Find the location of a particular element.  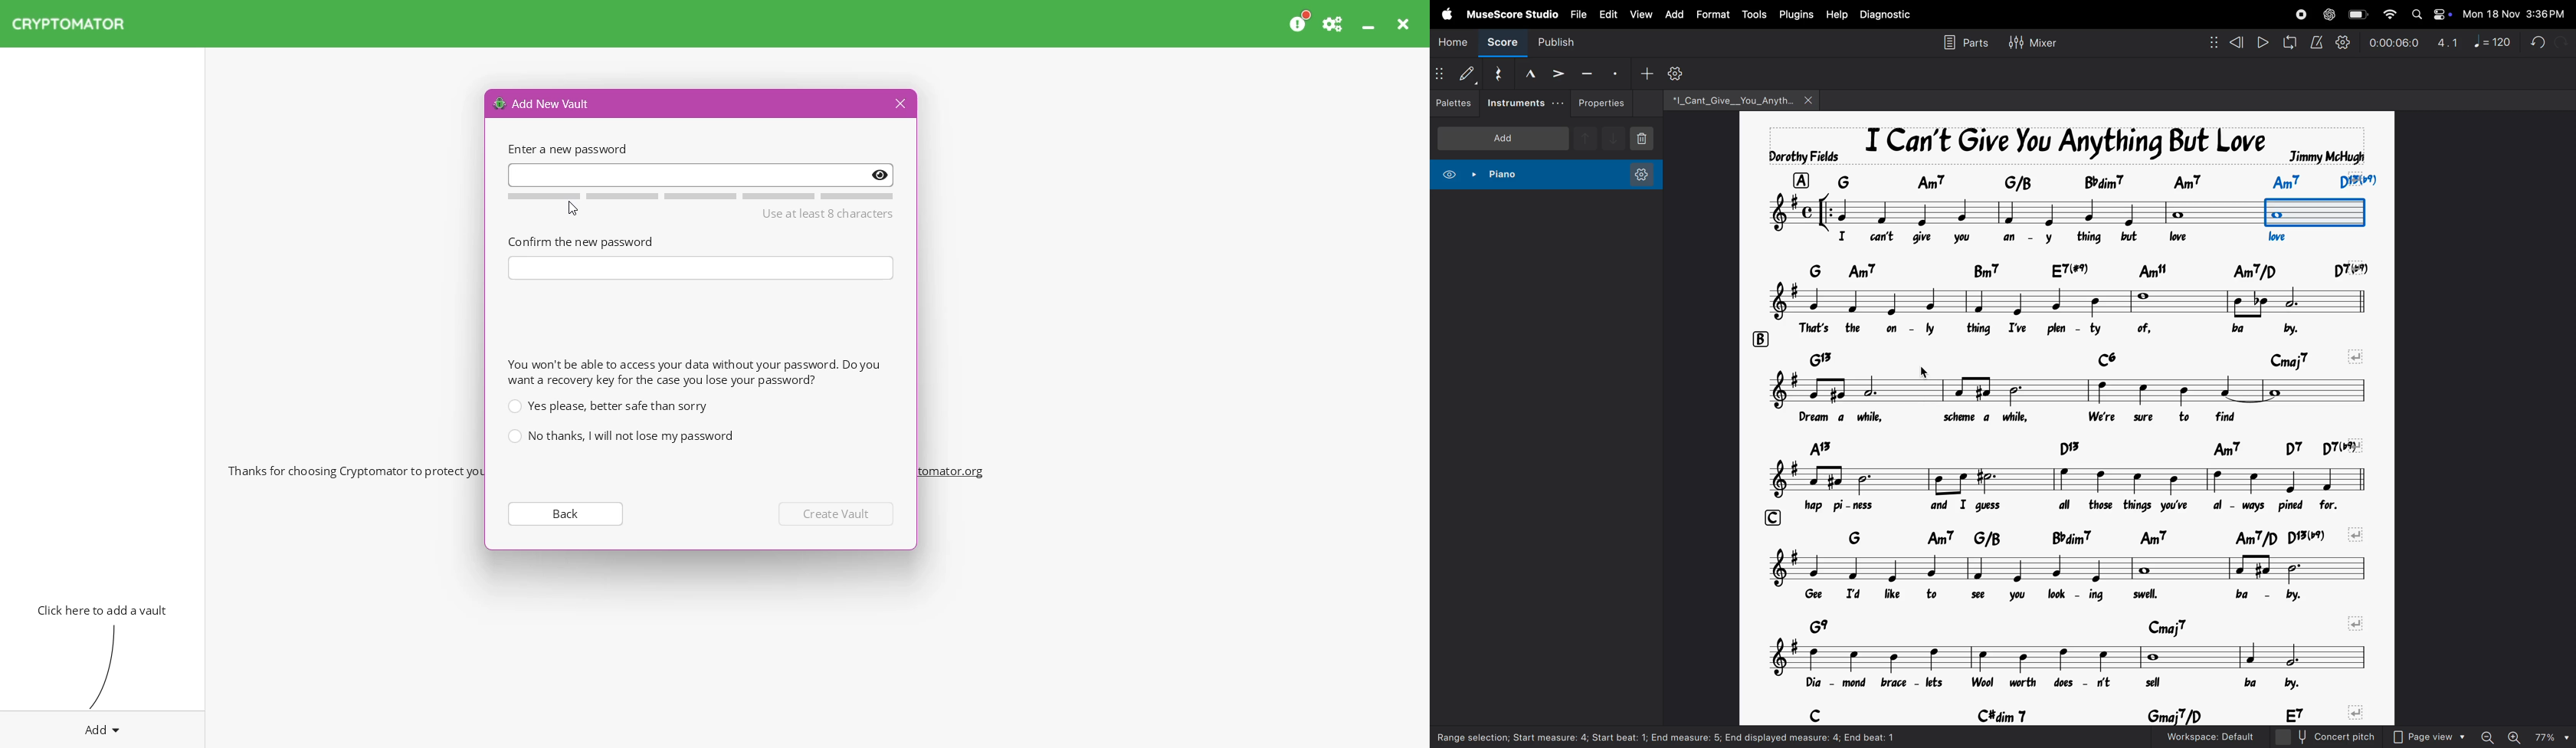

concert pitch is located at coordinates (2324, 736).